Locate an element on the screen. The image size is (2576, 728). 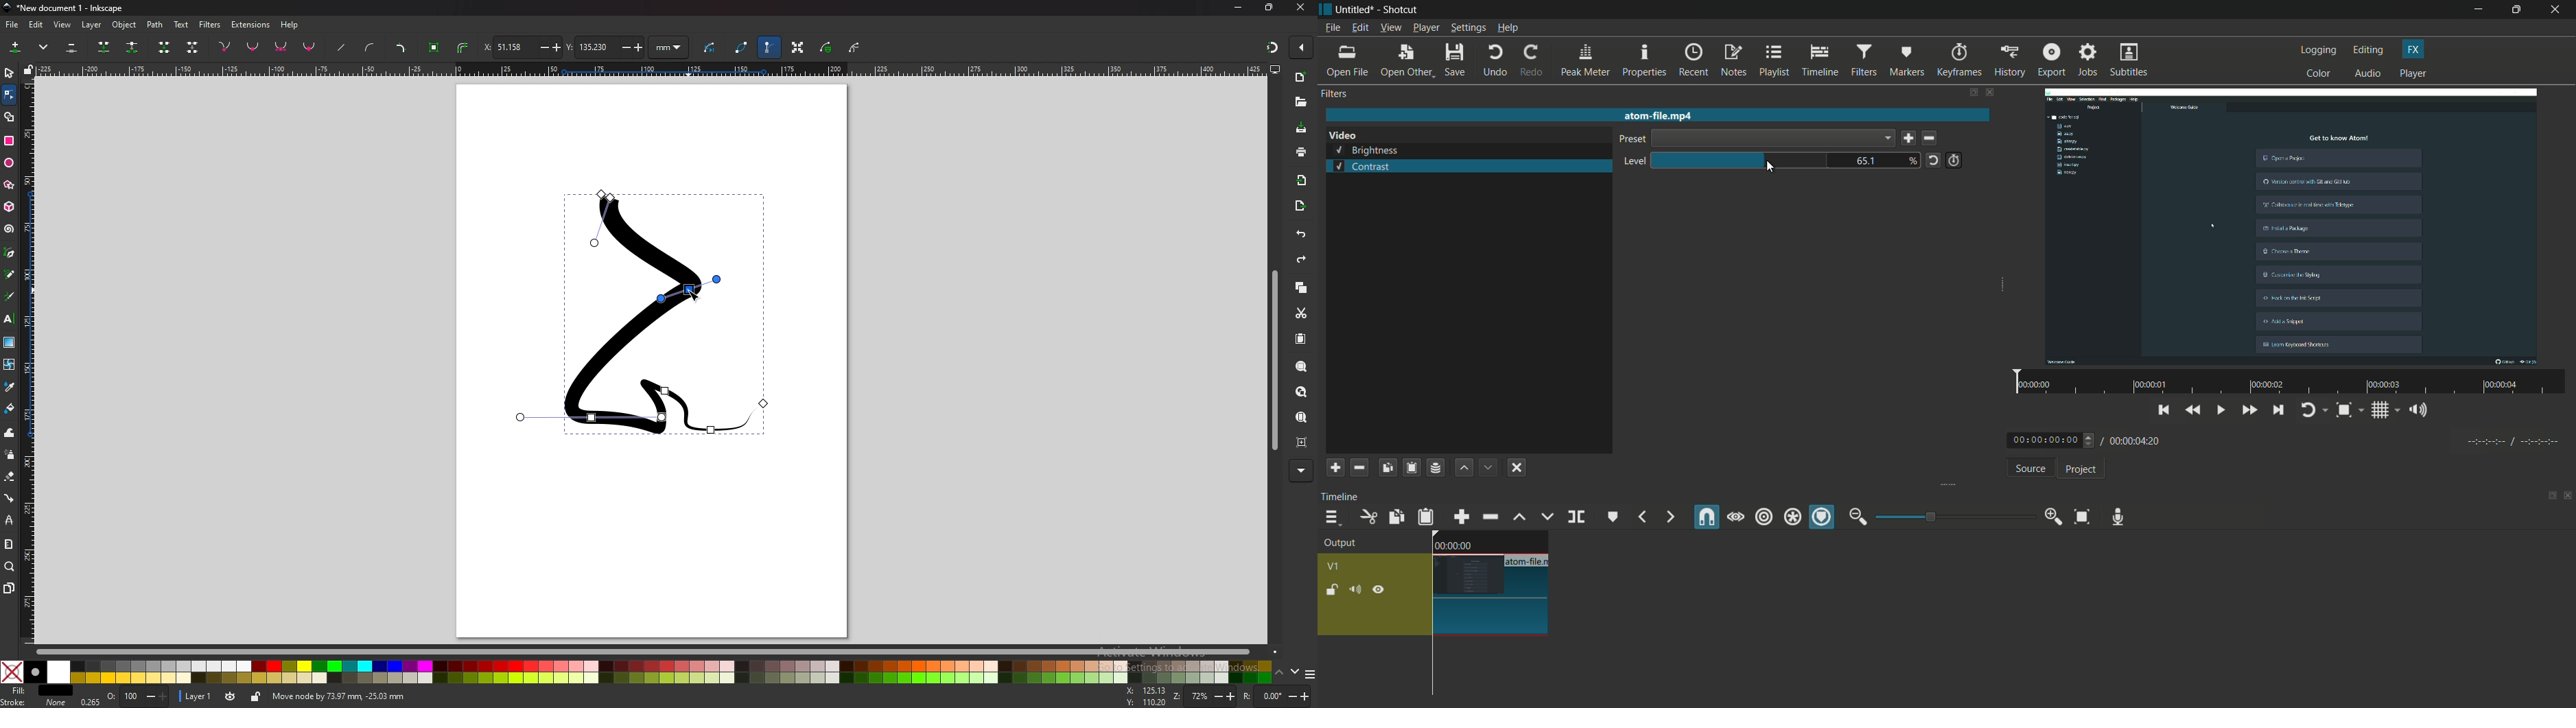
editing is located at coordinates (2369, 50).